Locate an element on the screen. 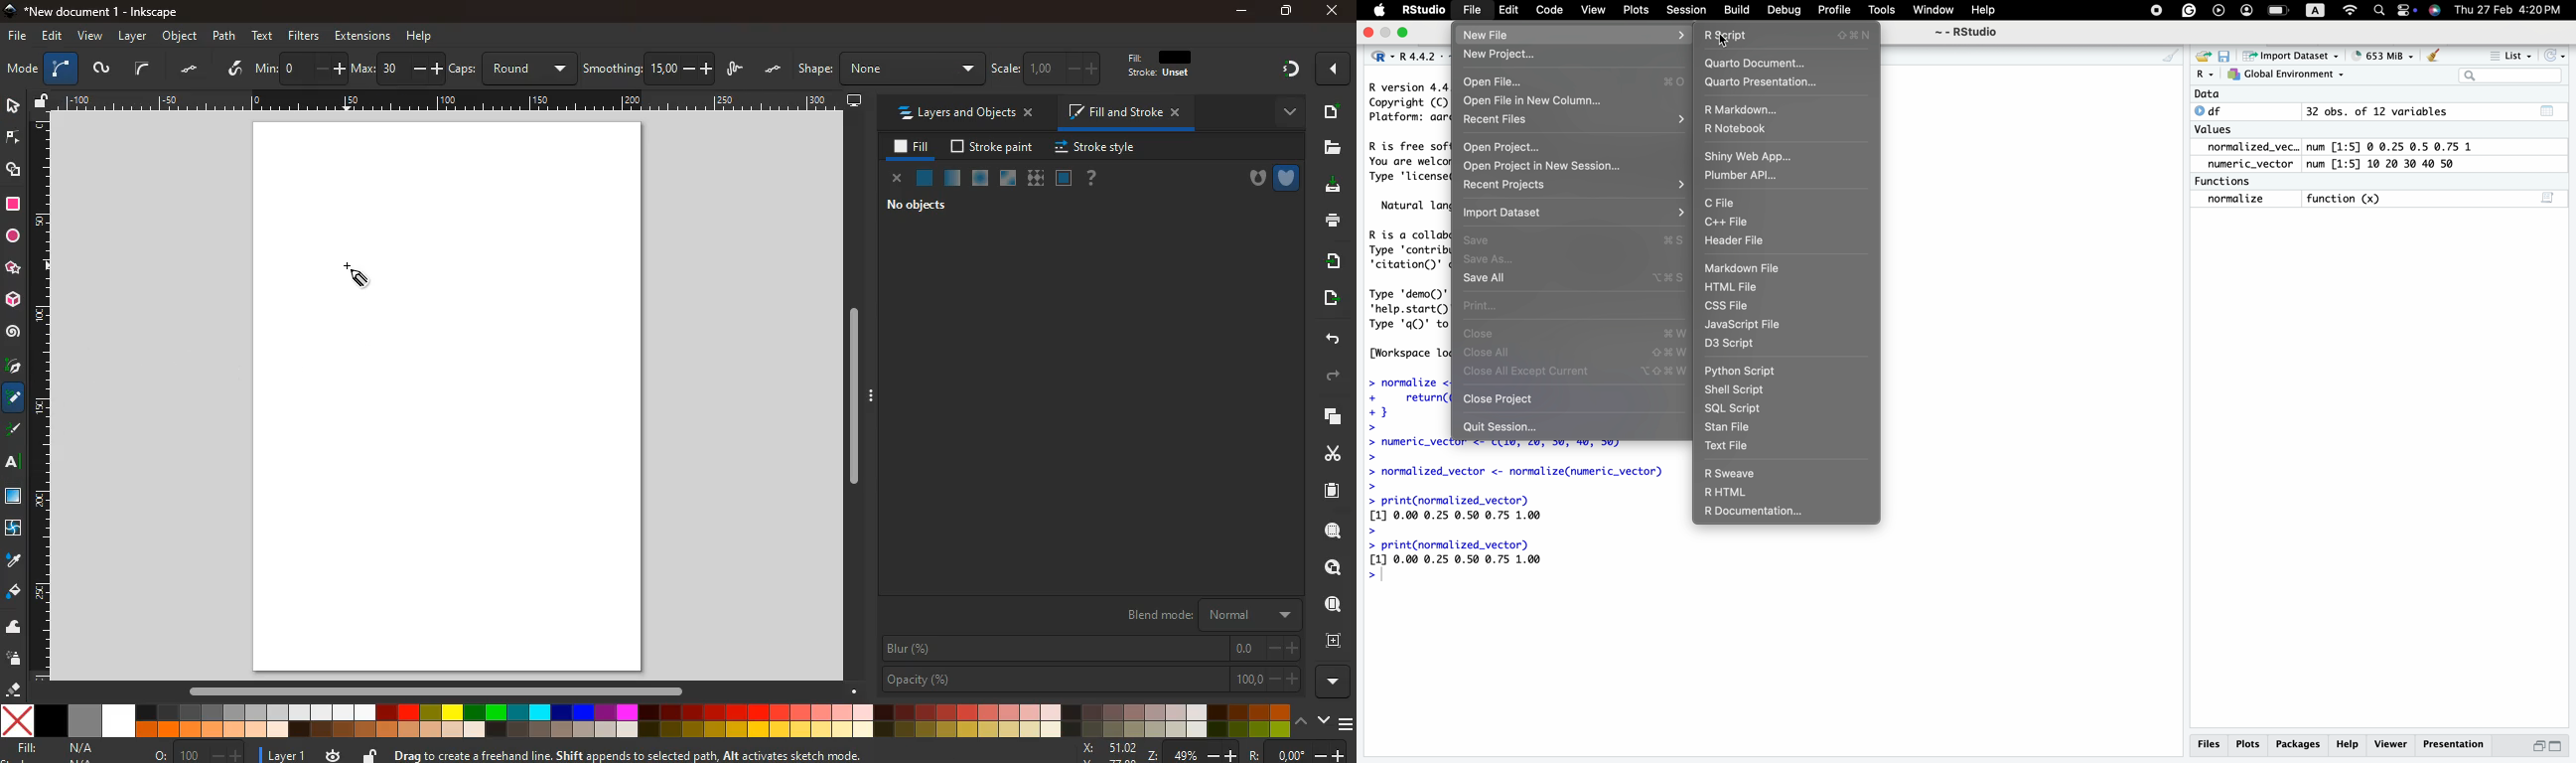 The height and width of the screenshot is (784, 2576). Save is located at coordinates (1481, 242).